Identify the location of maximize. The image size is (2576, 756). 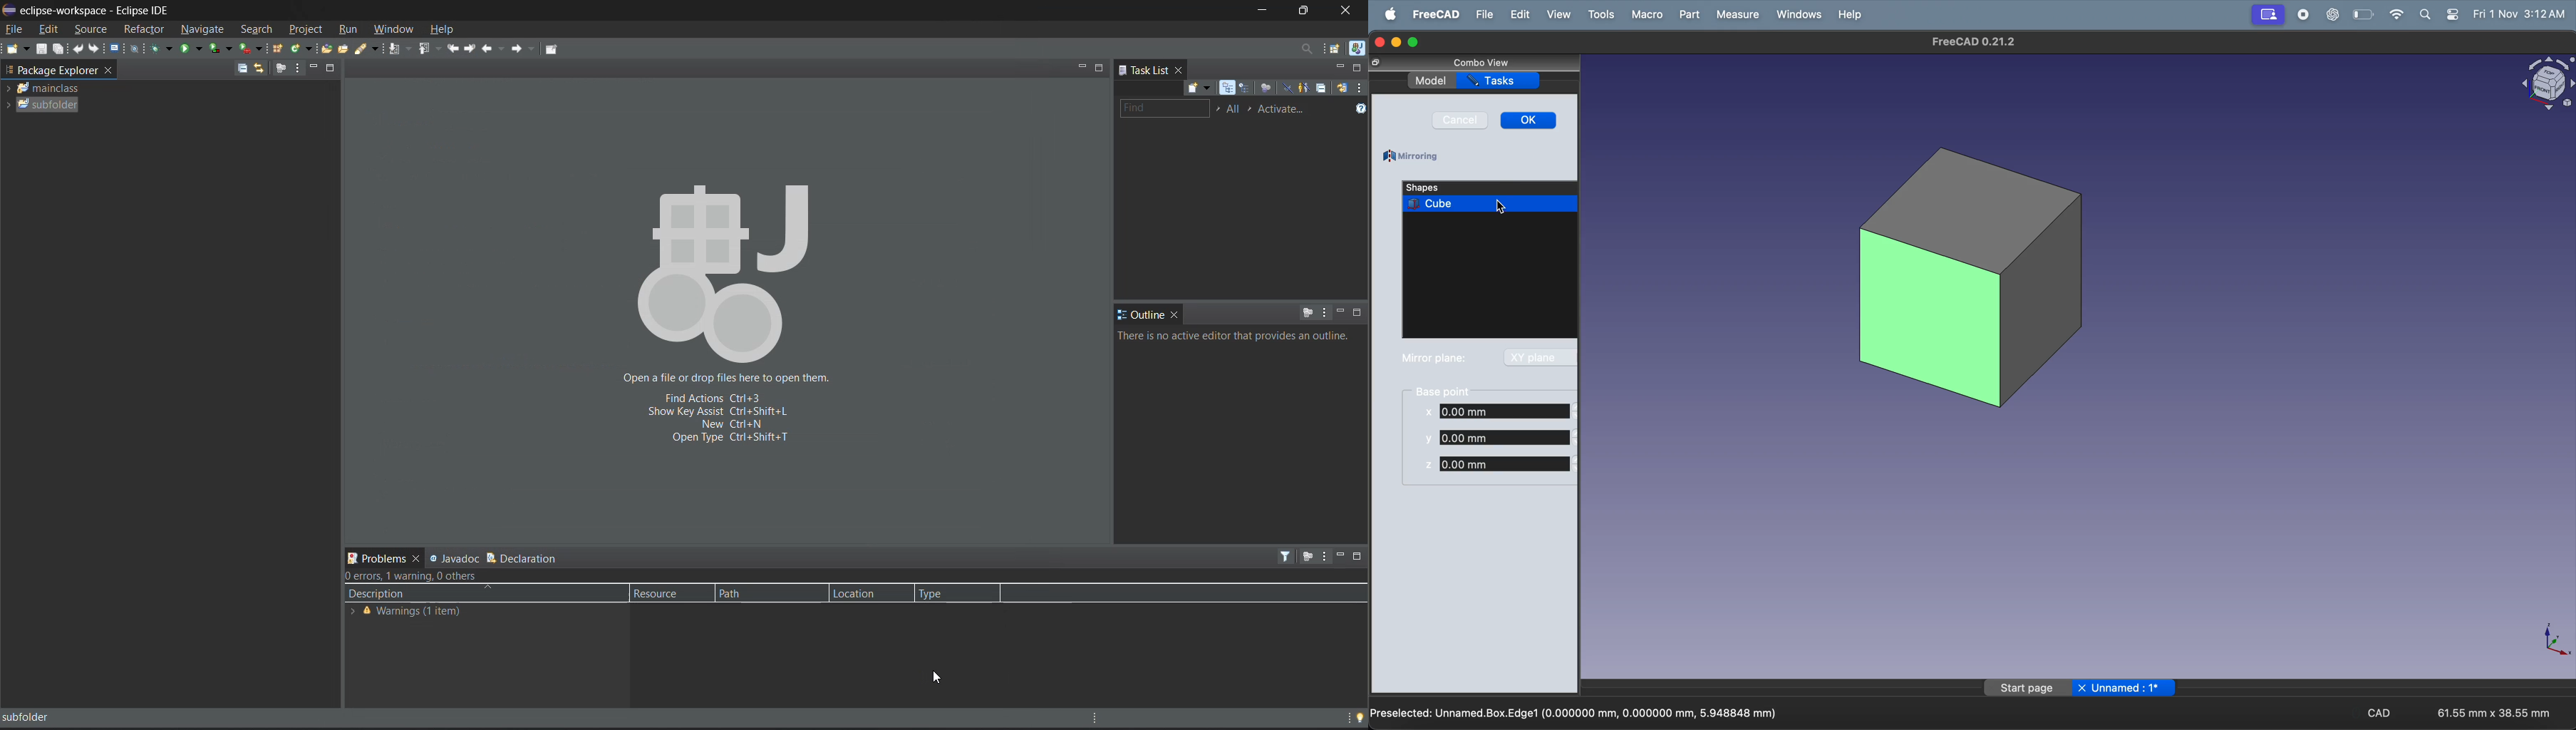
(1413, 42).